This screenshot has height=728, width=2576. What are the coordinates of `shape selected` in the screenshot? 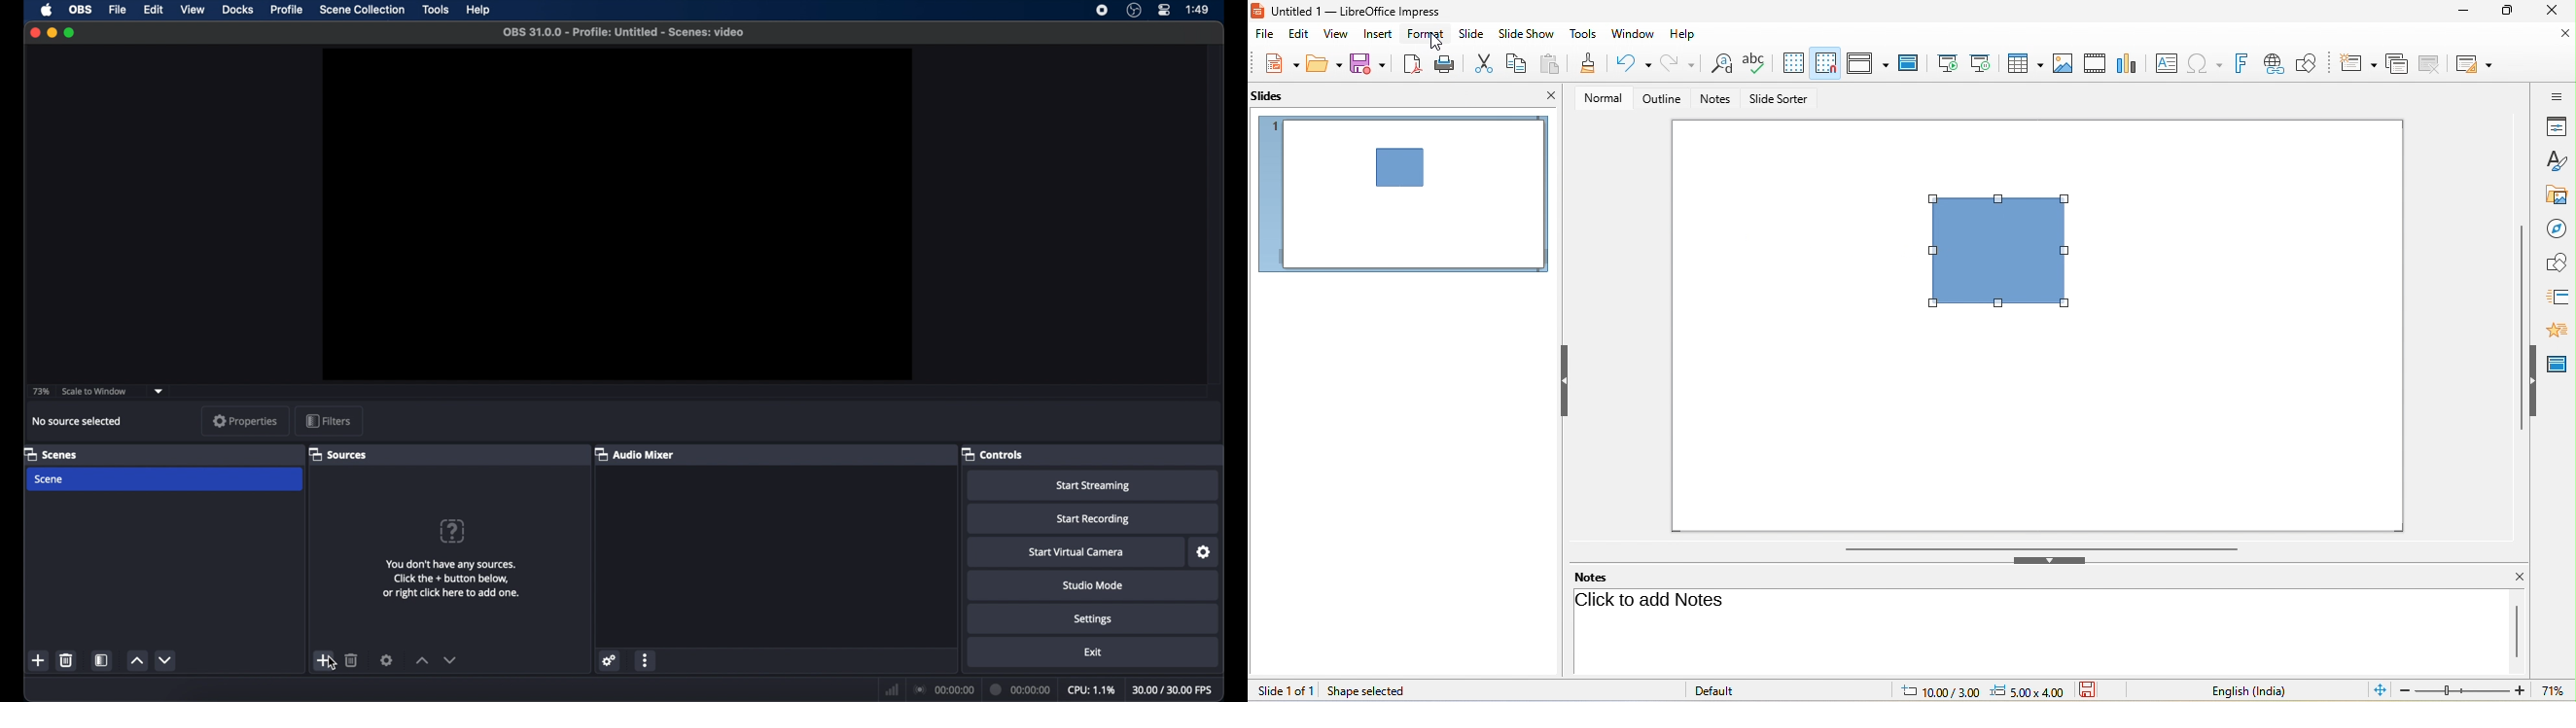 It's located at (1368, 691).